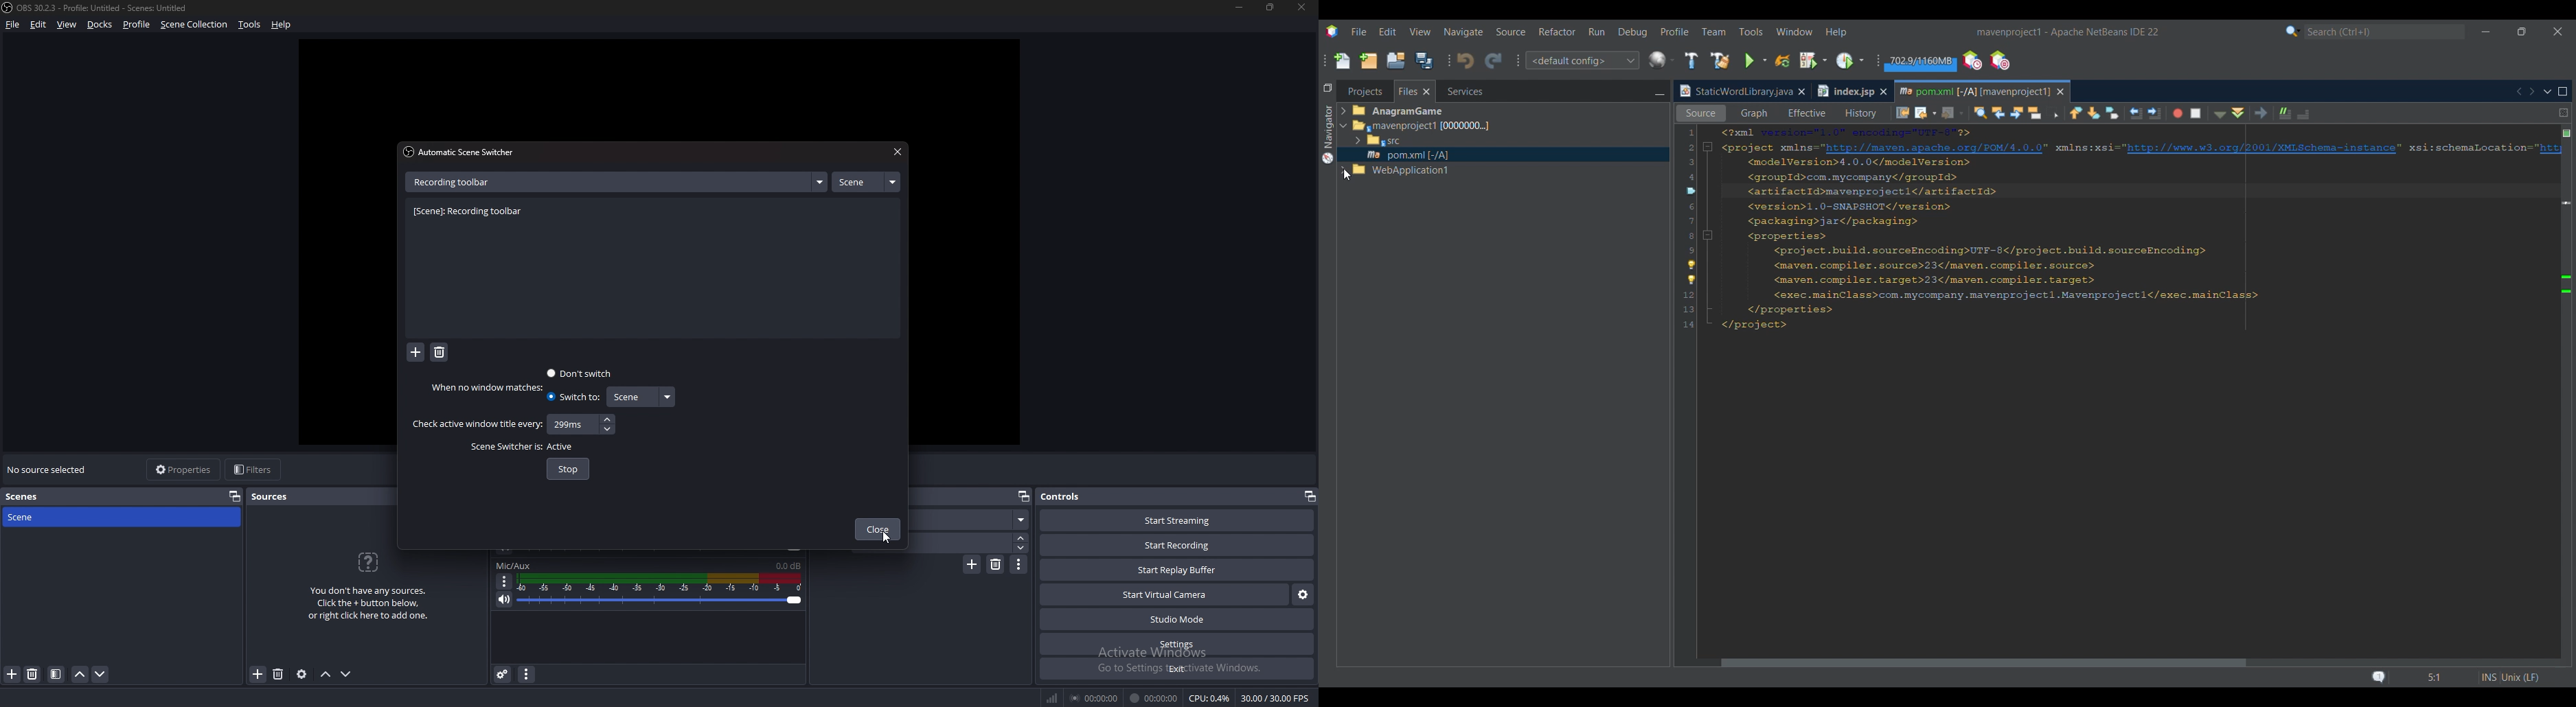 Image resolution: width=2576 pixels, height=728 pixels. What do you see at coordinates (581, 373) in the screenshot?
I see `dont switch` at bounding box center [581, 373].